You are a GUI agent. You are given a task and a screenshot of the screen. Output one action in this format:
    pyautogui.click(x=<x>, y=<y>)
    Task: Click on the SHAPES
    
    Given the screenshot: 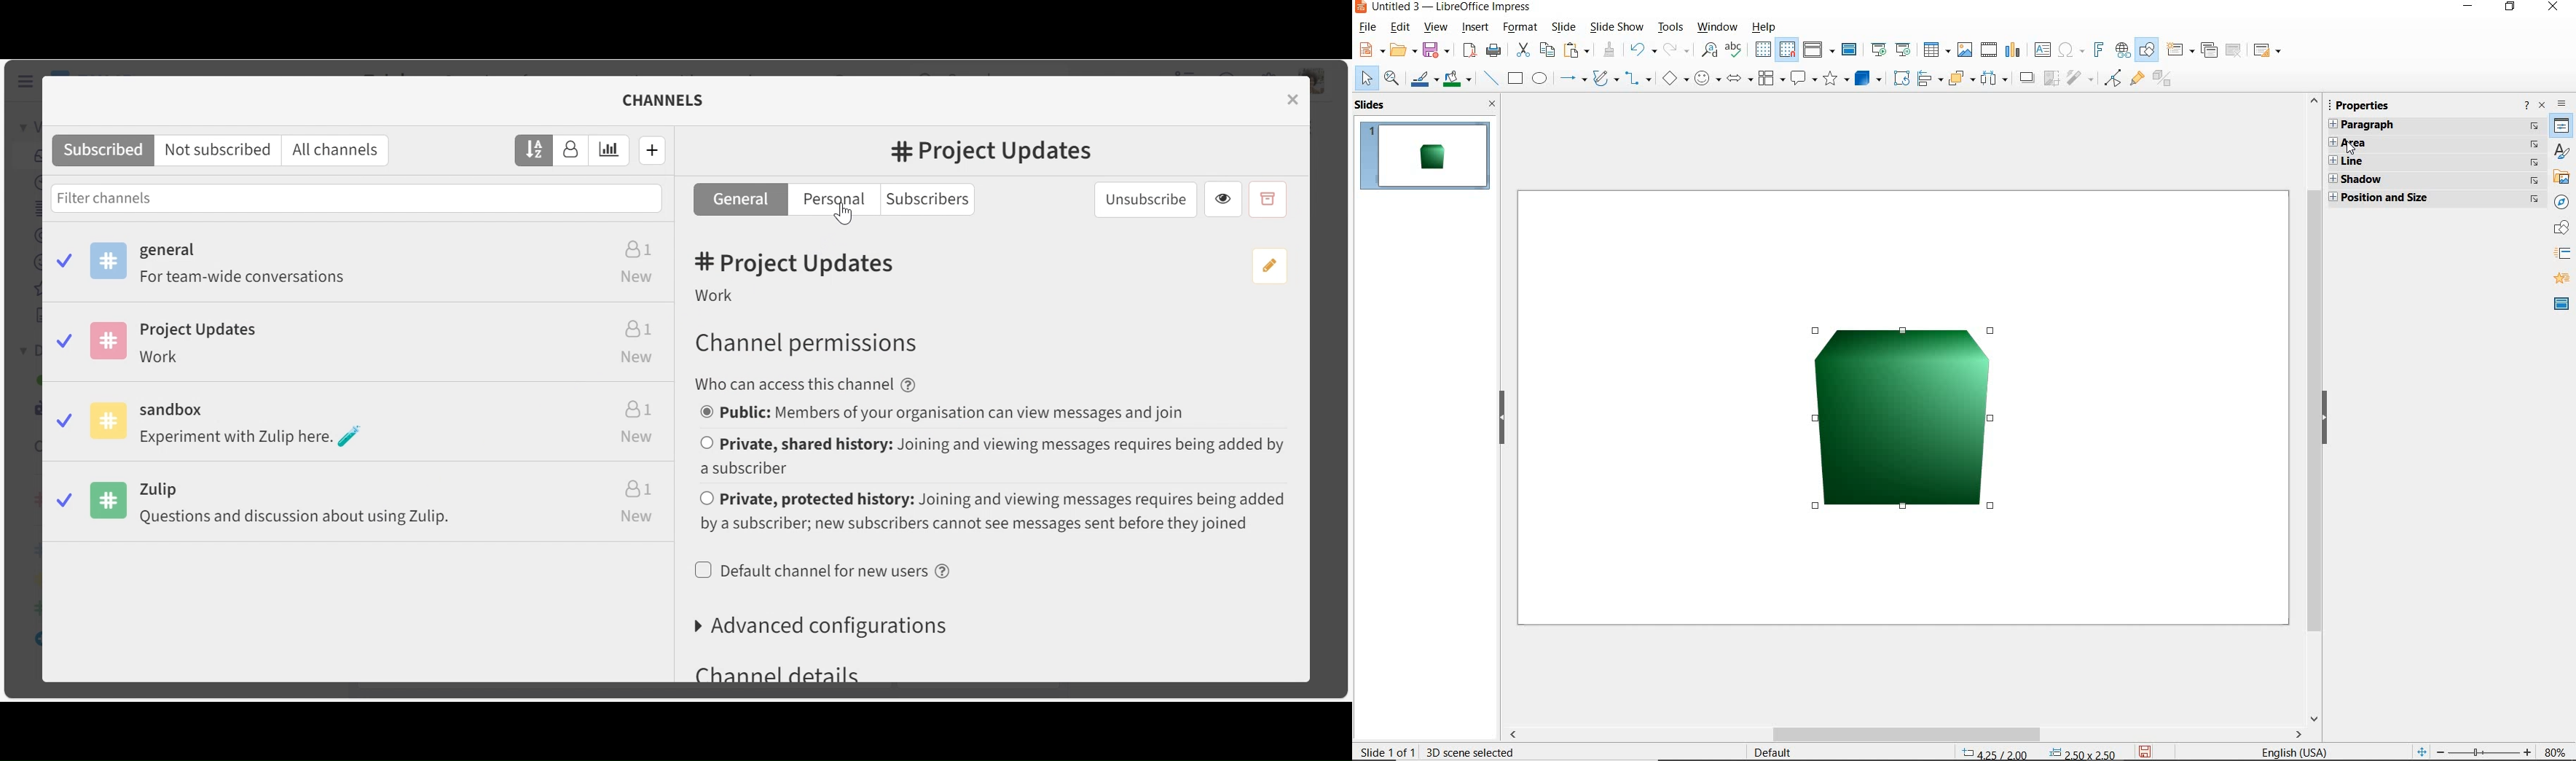 What is the action you would take?
    pyautogui.click(x=2559, y=228)
    